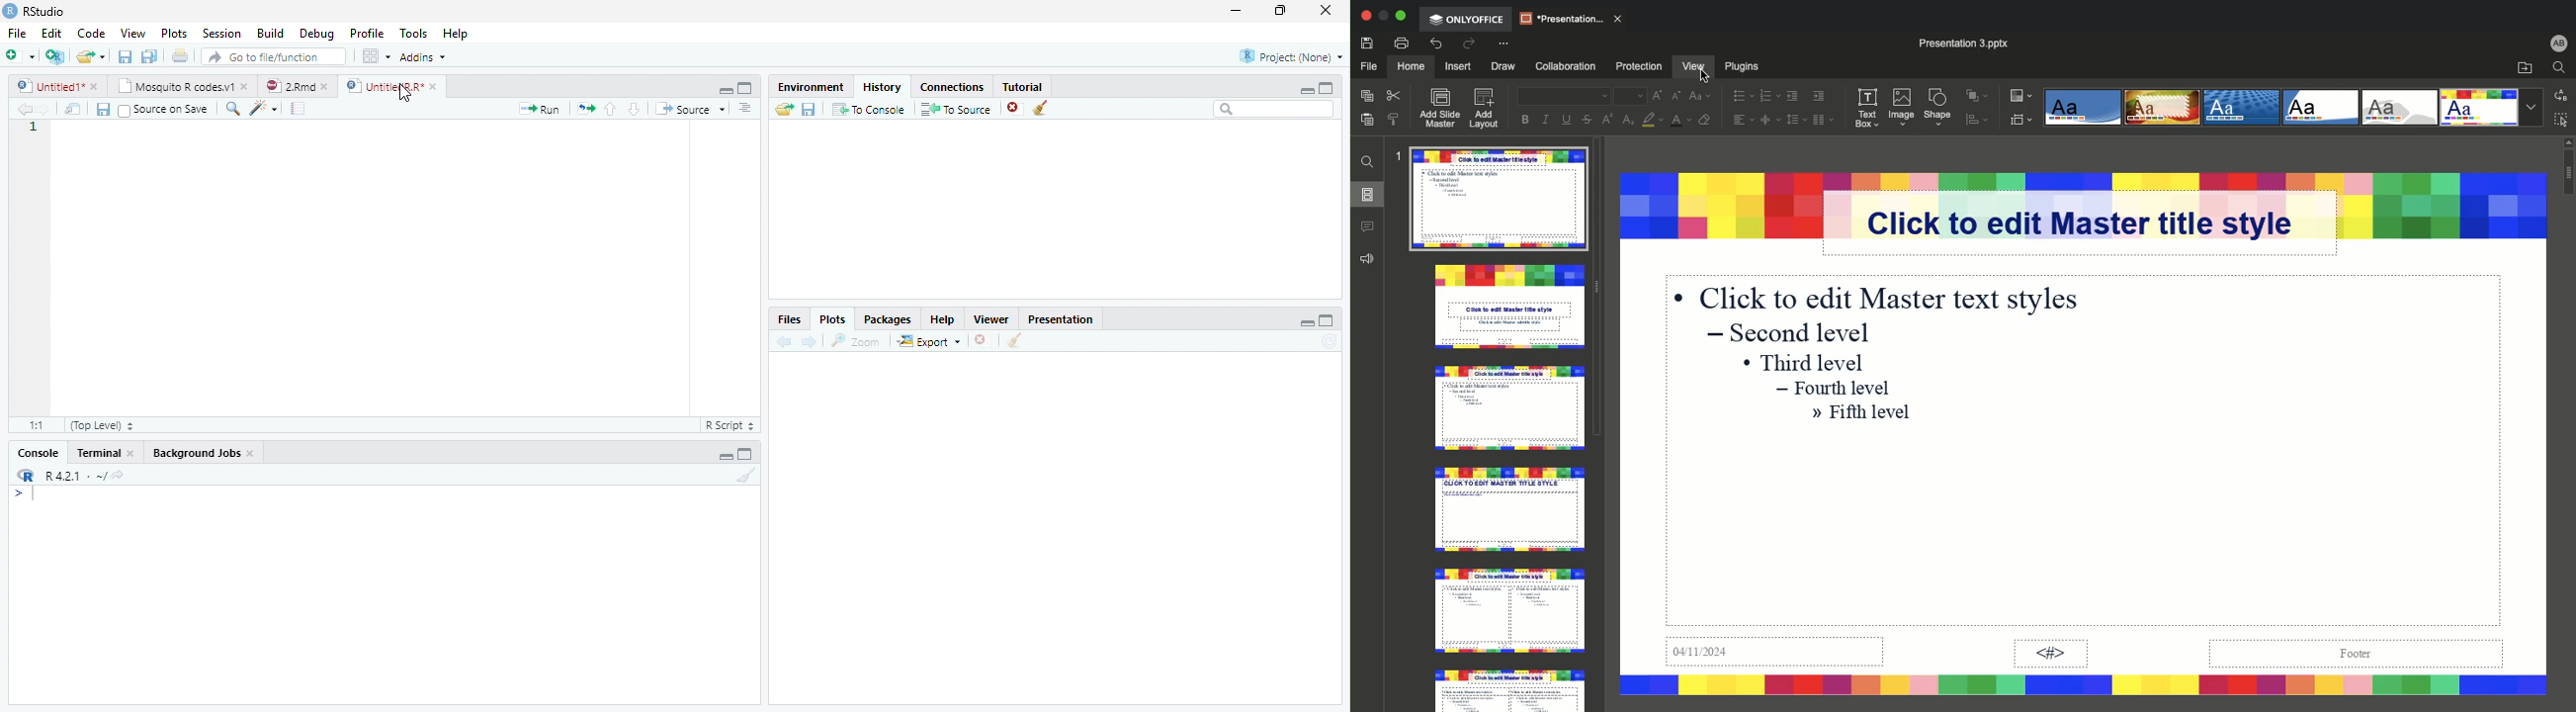 The image size is (2576, 728). Describe the element at coordinates (132, 32) in the screenshot. I see `View` at that location.